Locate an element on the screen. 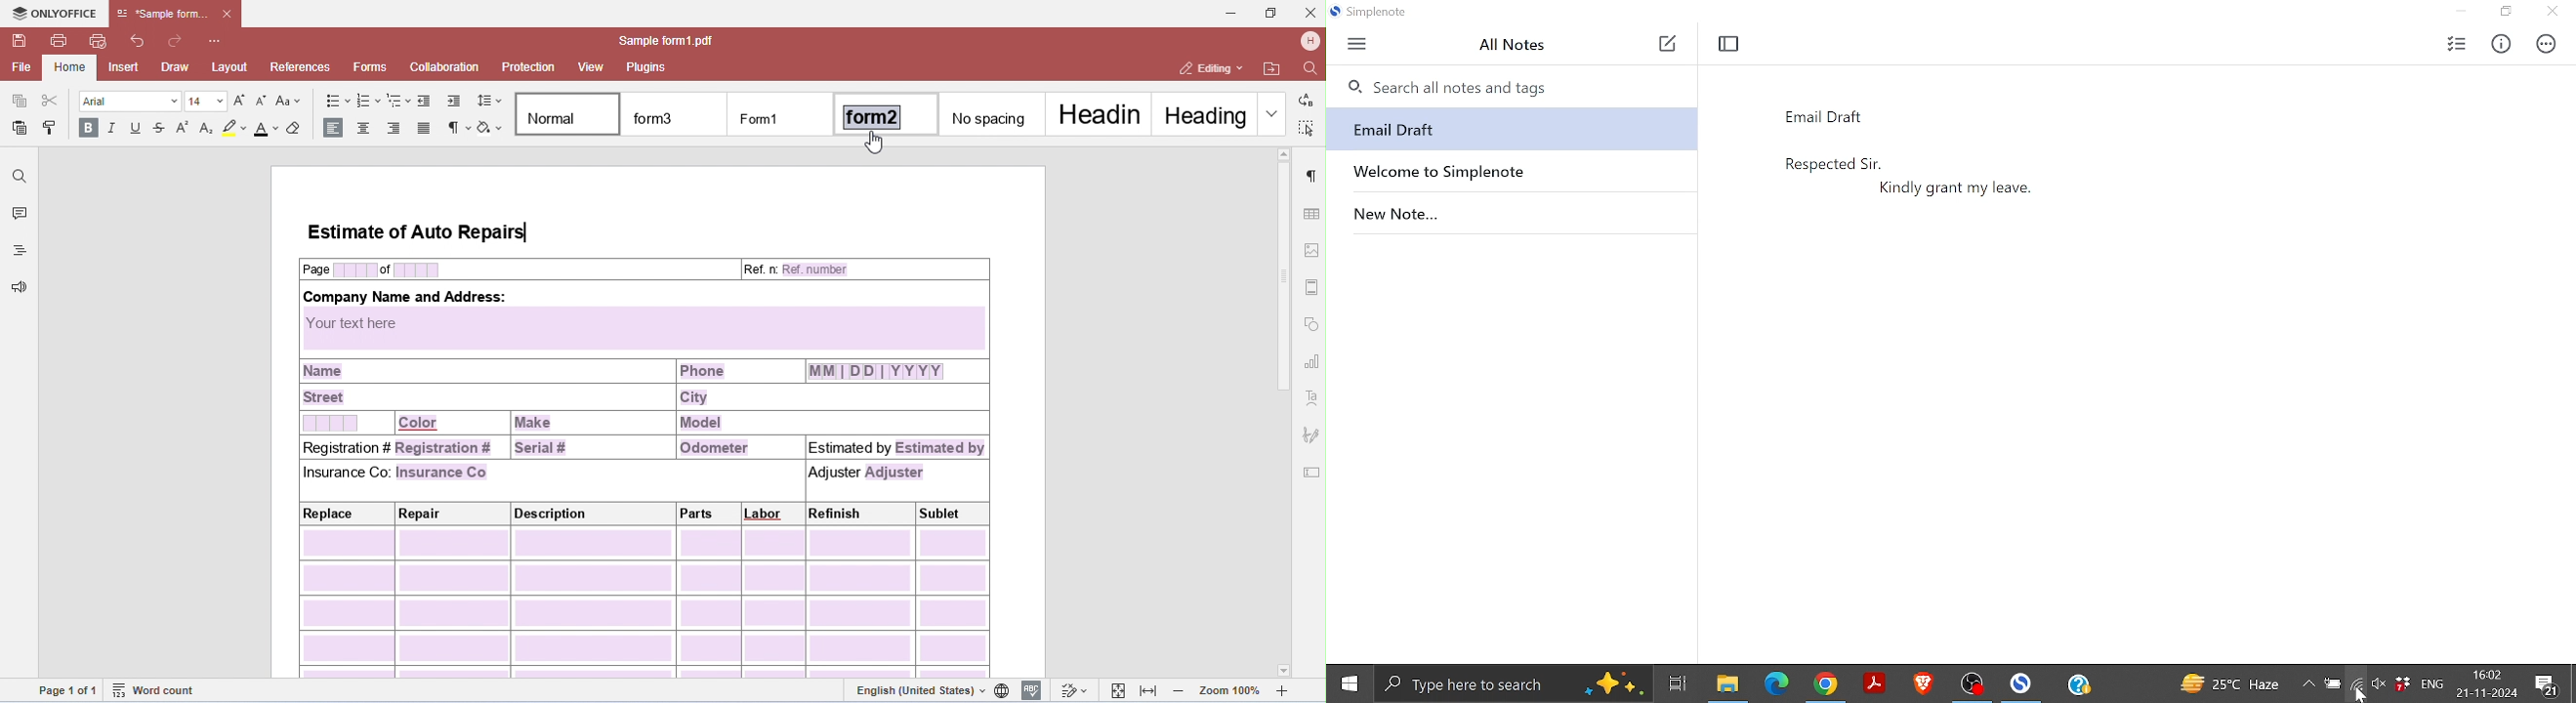 This screenshot has width=2576, height=728. Dropbox is located at coordinates (2403, 683).